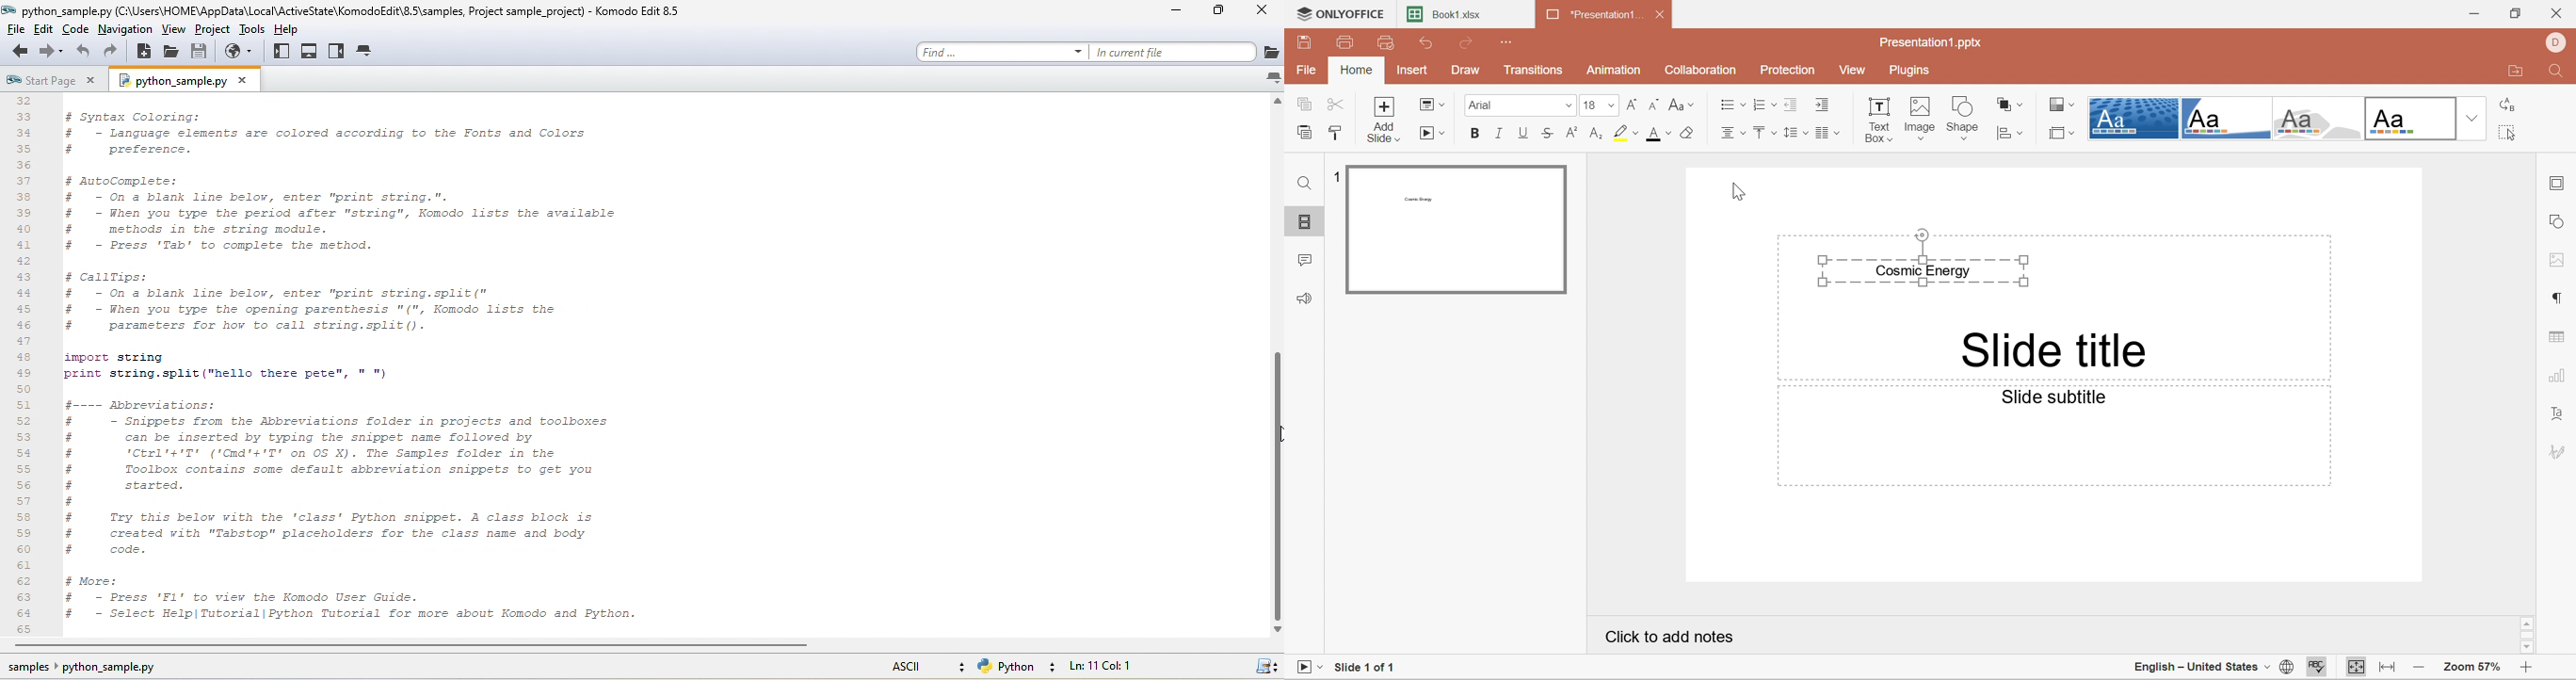 The height and width of the screenshot is (700, 2576). Describe the element at coordinates (1304, 263) in the screenshot. I see `Comments` at that location.